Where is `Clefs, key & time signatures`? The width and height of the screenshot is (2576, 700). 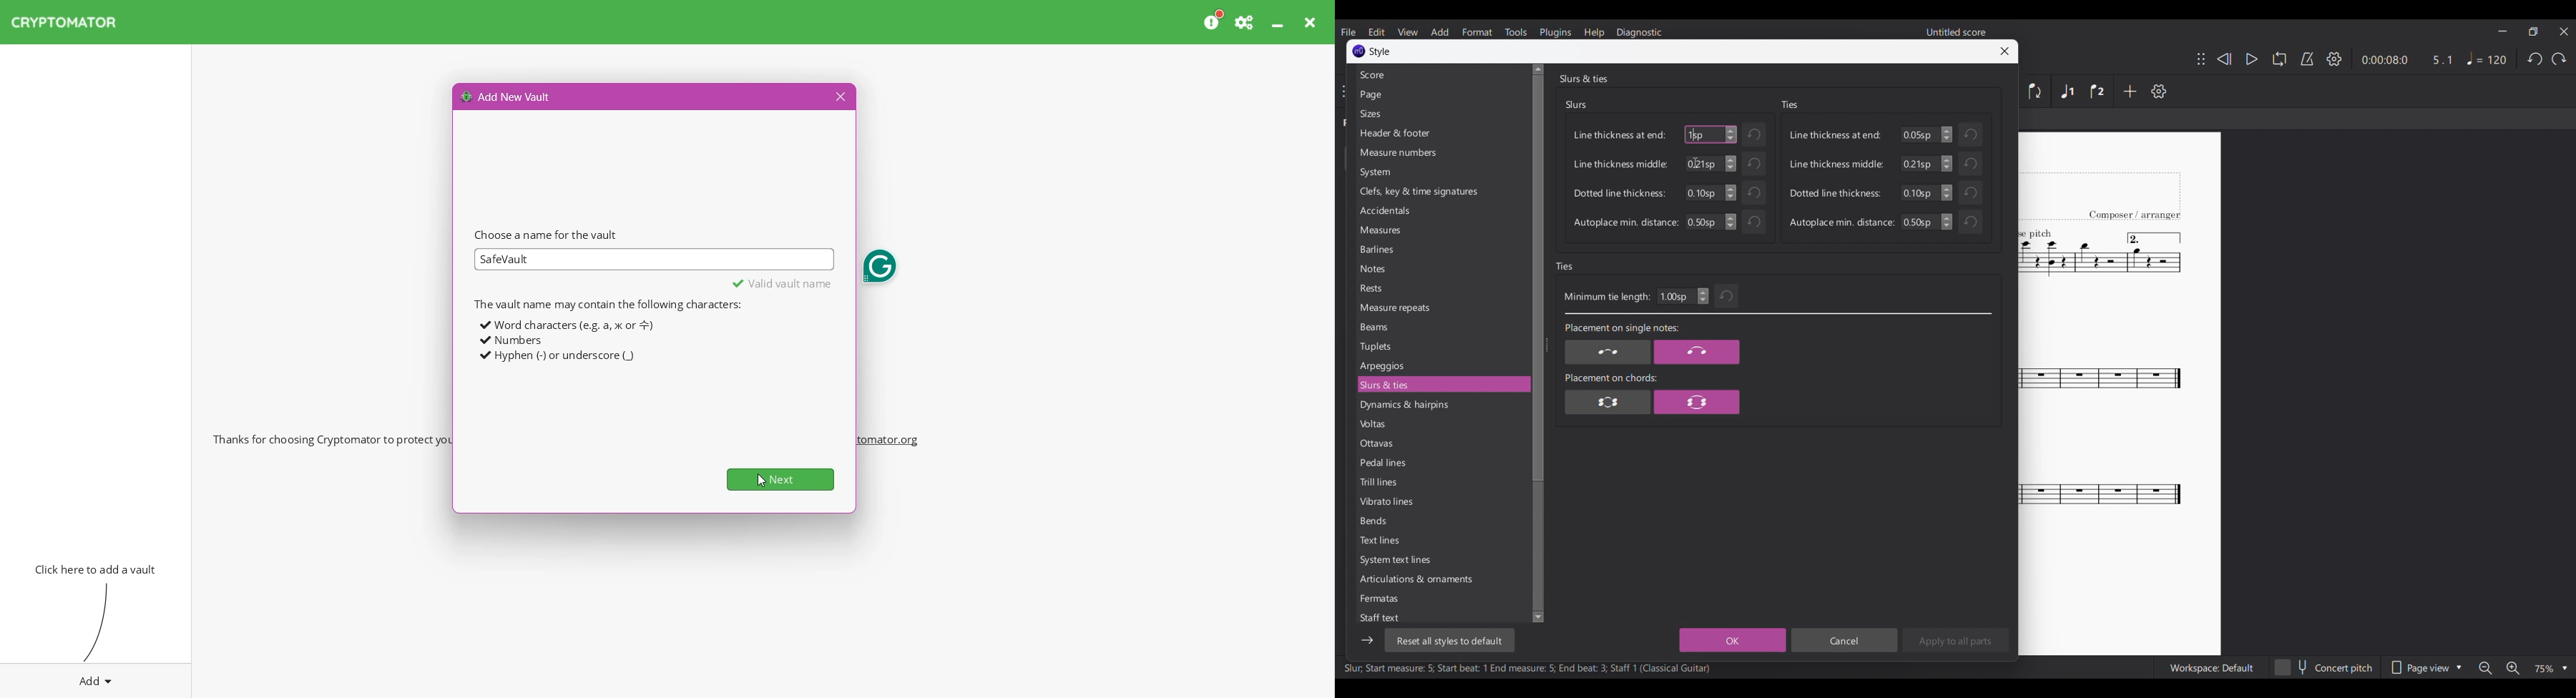
Clefs, key & time signatures is located at coordinates (1442, 192).